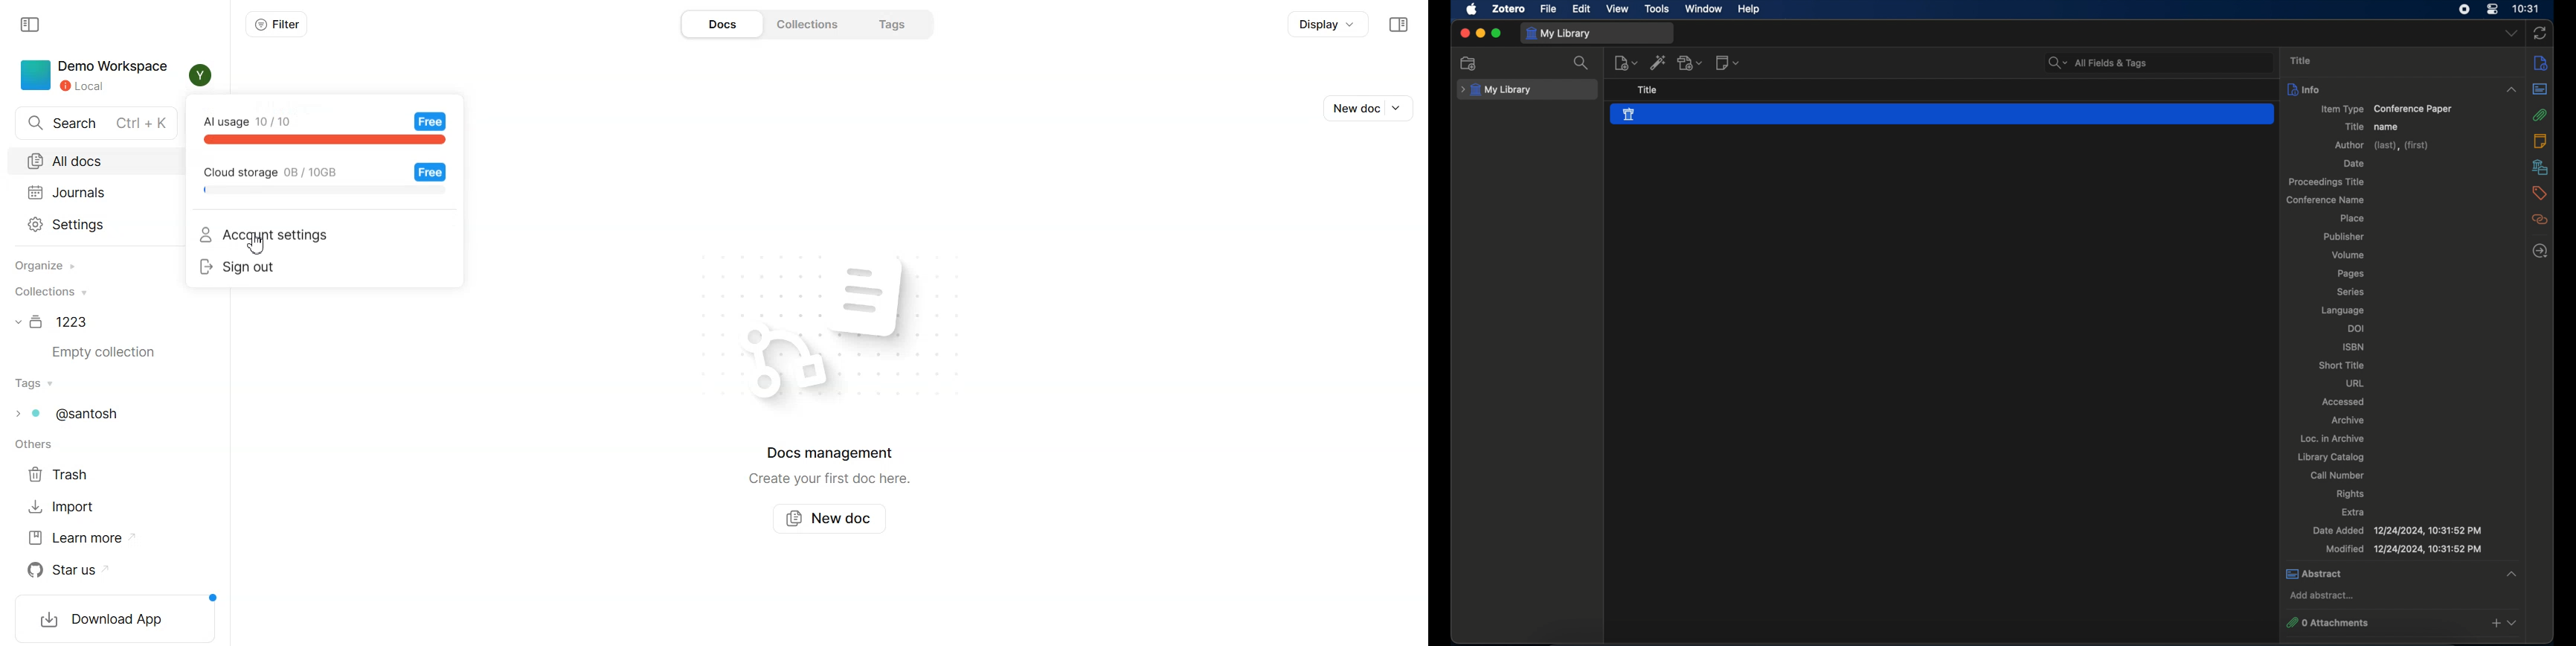  I want to click on abstract, so click(2540, 89).